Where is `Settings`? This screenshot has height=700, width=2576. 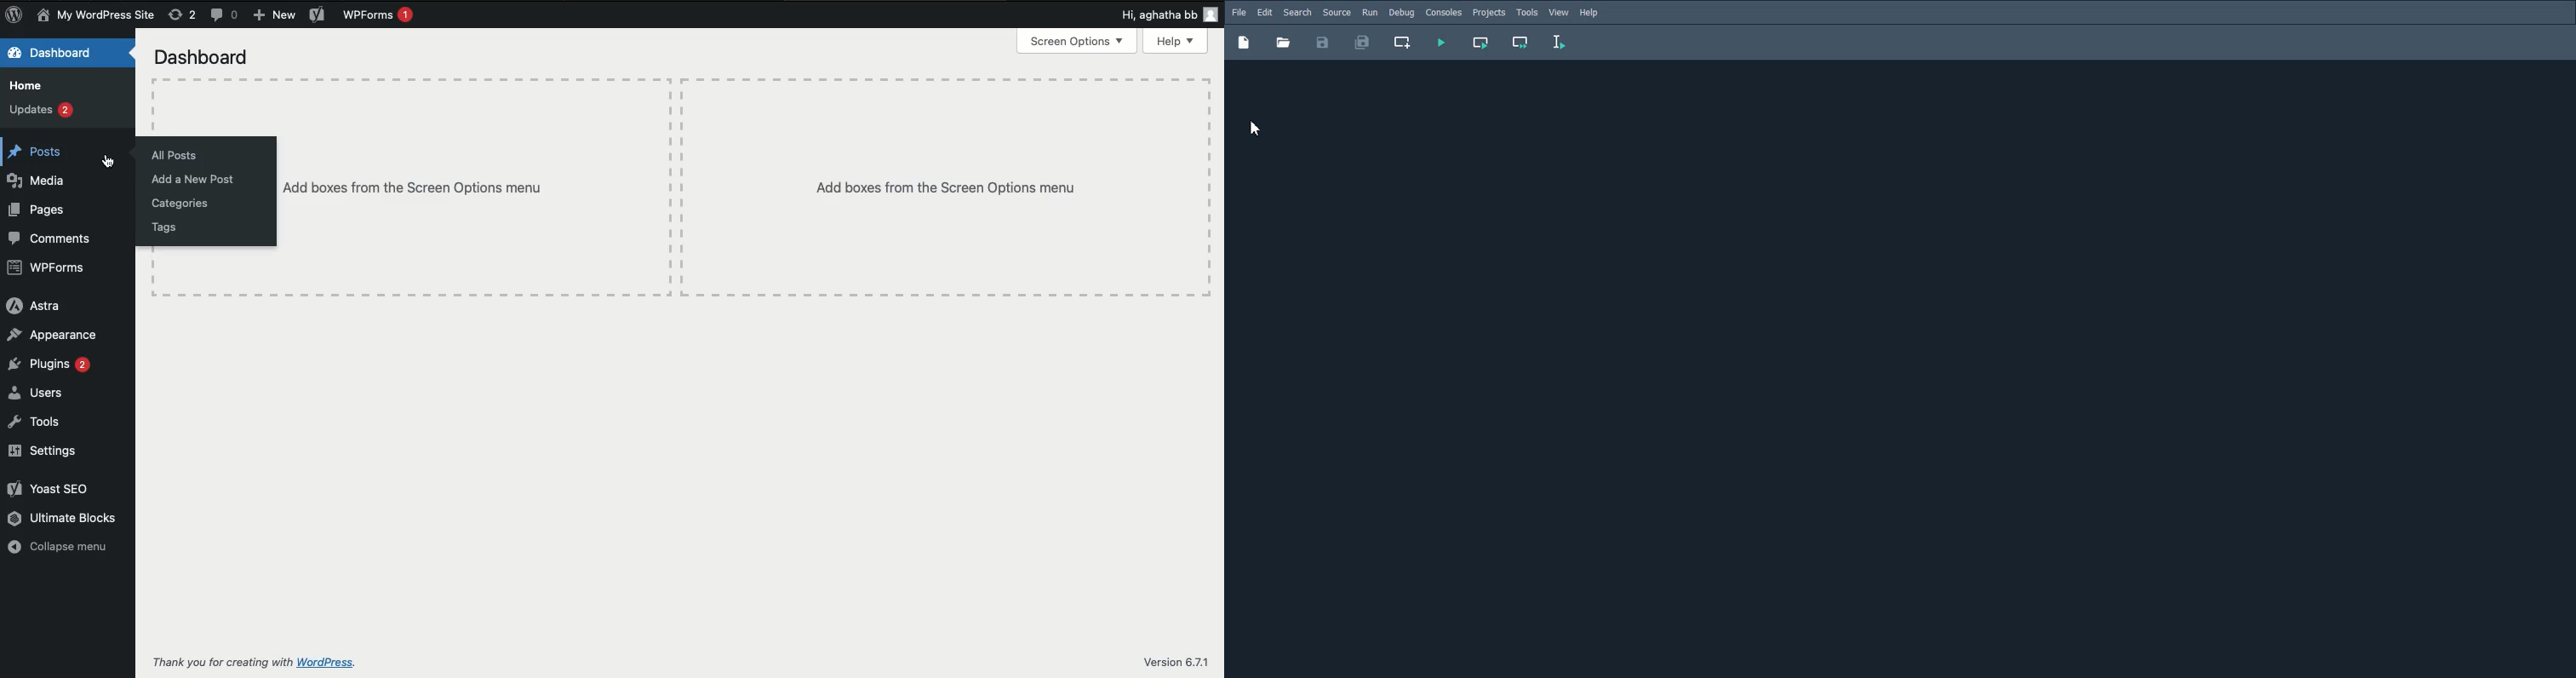 Settings is located at coordinates (42, 451).